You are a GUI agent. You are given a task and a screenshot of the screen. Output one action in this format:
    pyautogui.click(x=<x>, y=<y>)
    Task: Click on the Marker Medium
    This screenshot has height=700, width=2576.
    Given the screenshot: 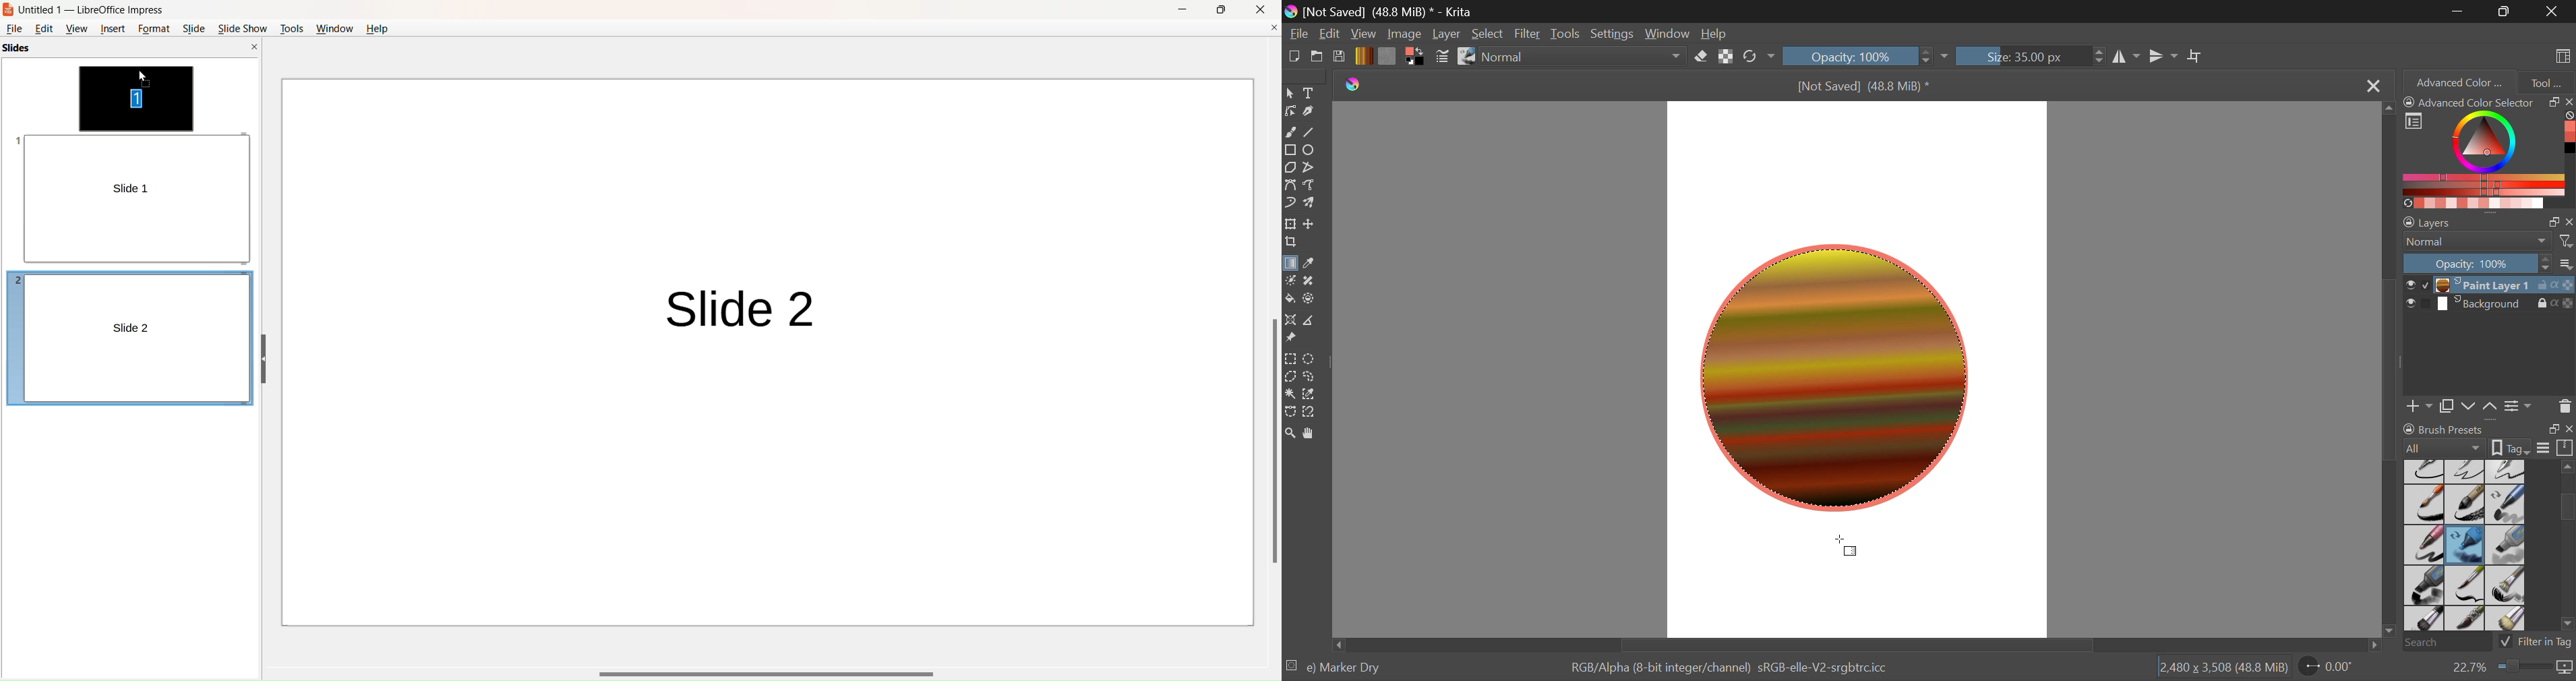 What is the action you would take?
    pyautogui.click(x=2507, y=545)
    